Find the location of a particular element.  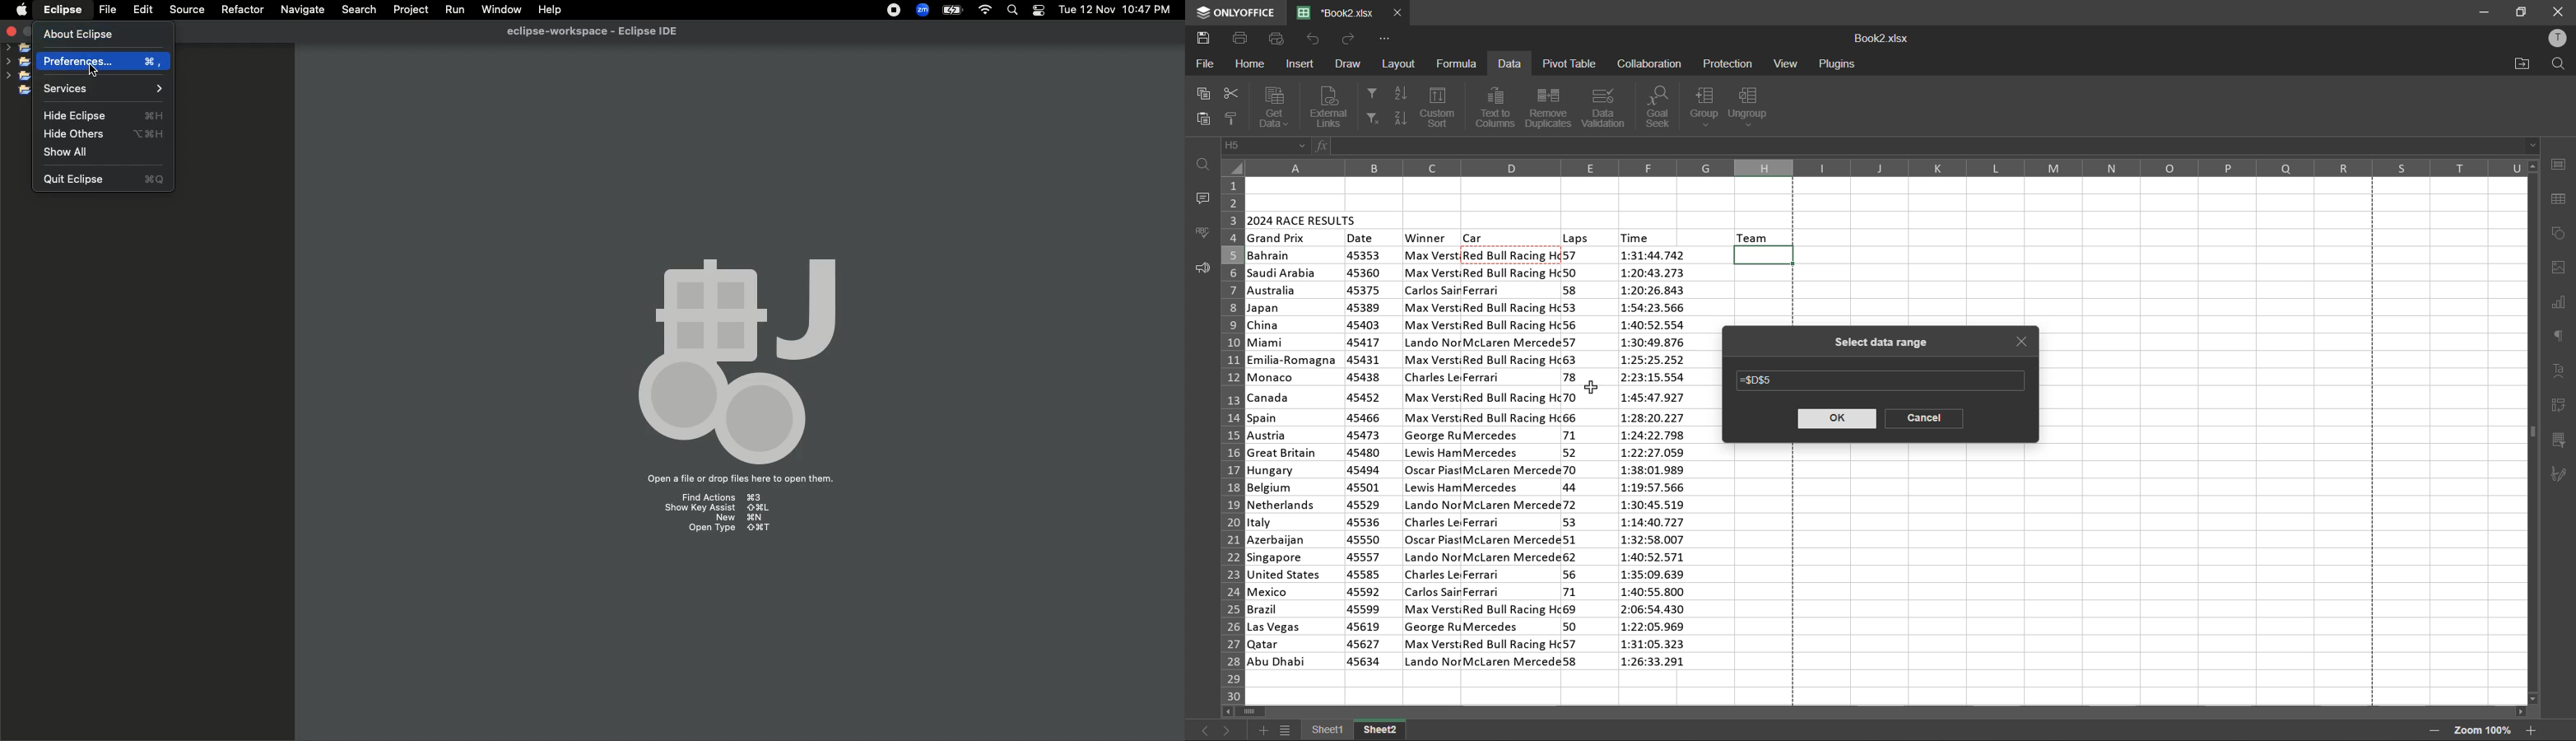

Run is located at coordinates (451, 10).